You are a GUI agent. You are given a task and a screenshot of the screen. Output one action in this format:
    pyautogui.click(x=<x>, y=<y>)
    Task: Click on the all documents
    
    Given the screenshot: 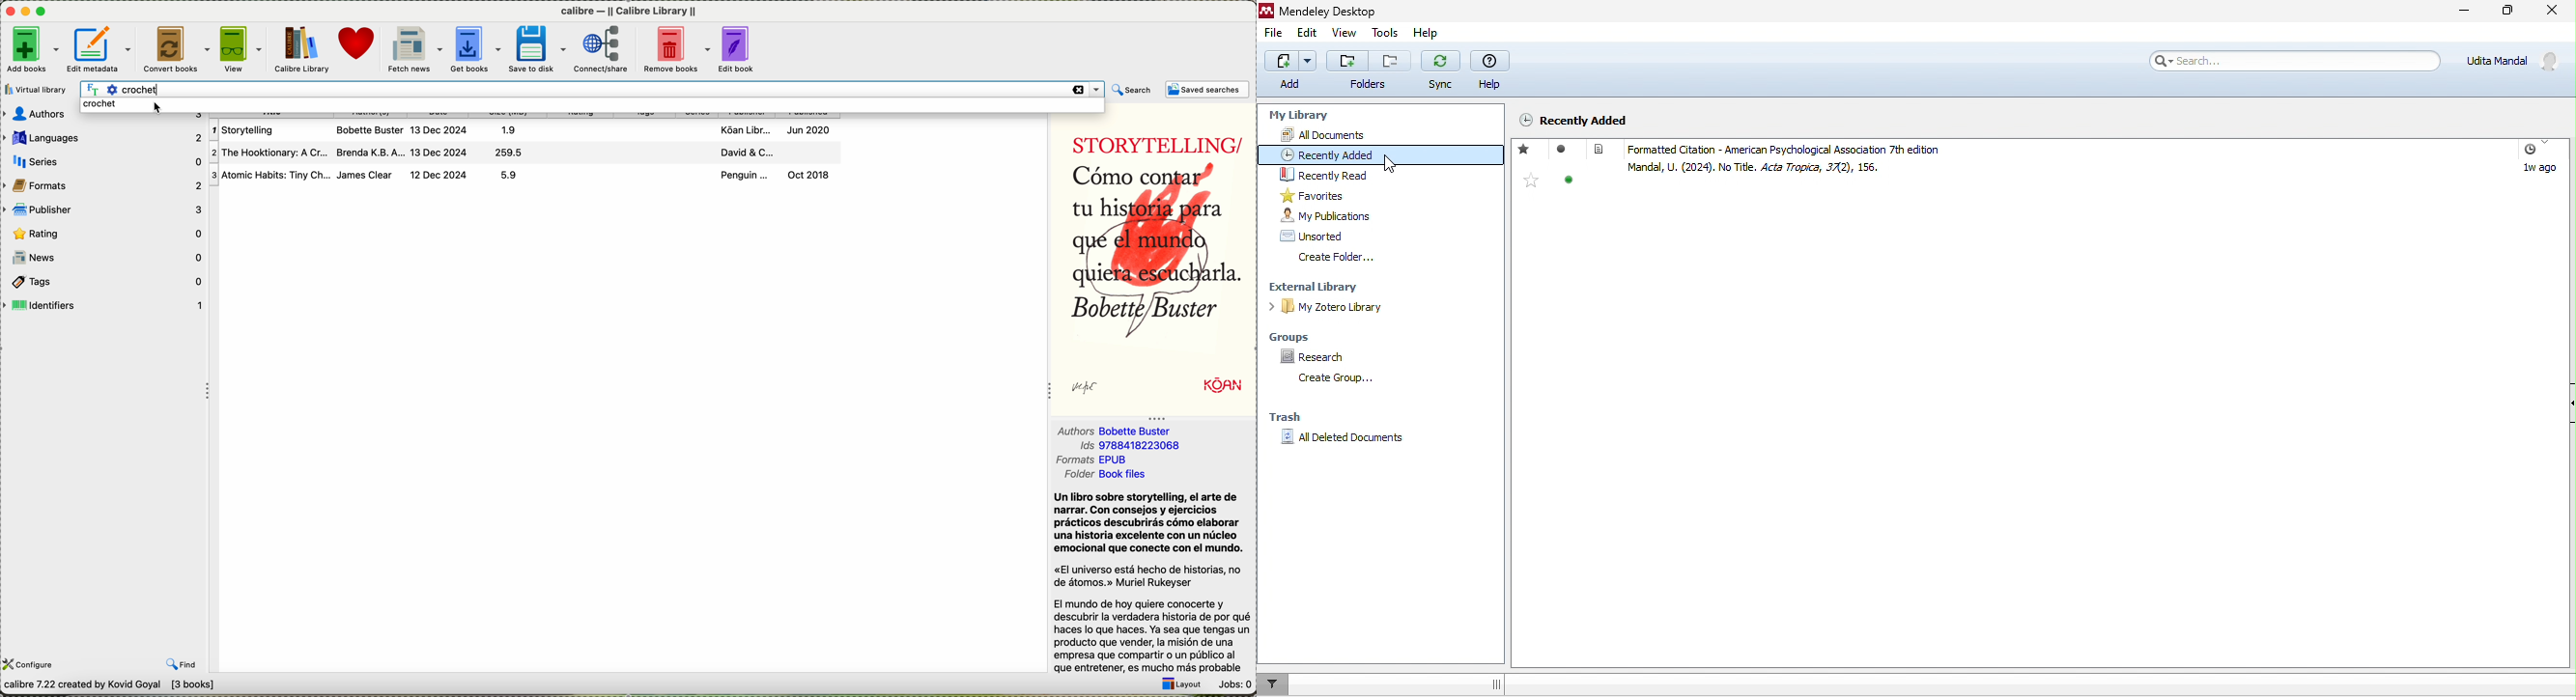 What is the action you would take?
    pyautogui.click(x=1327, y=136)
    